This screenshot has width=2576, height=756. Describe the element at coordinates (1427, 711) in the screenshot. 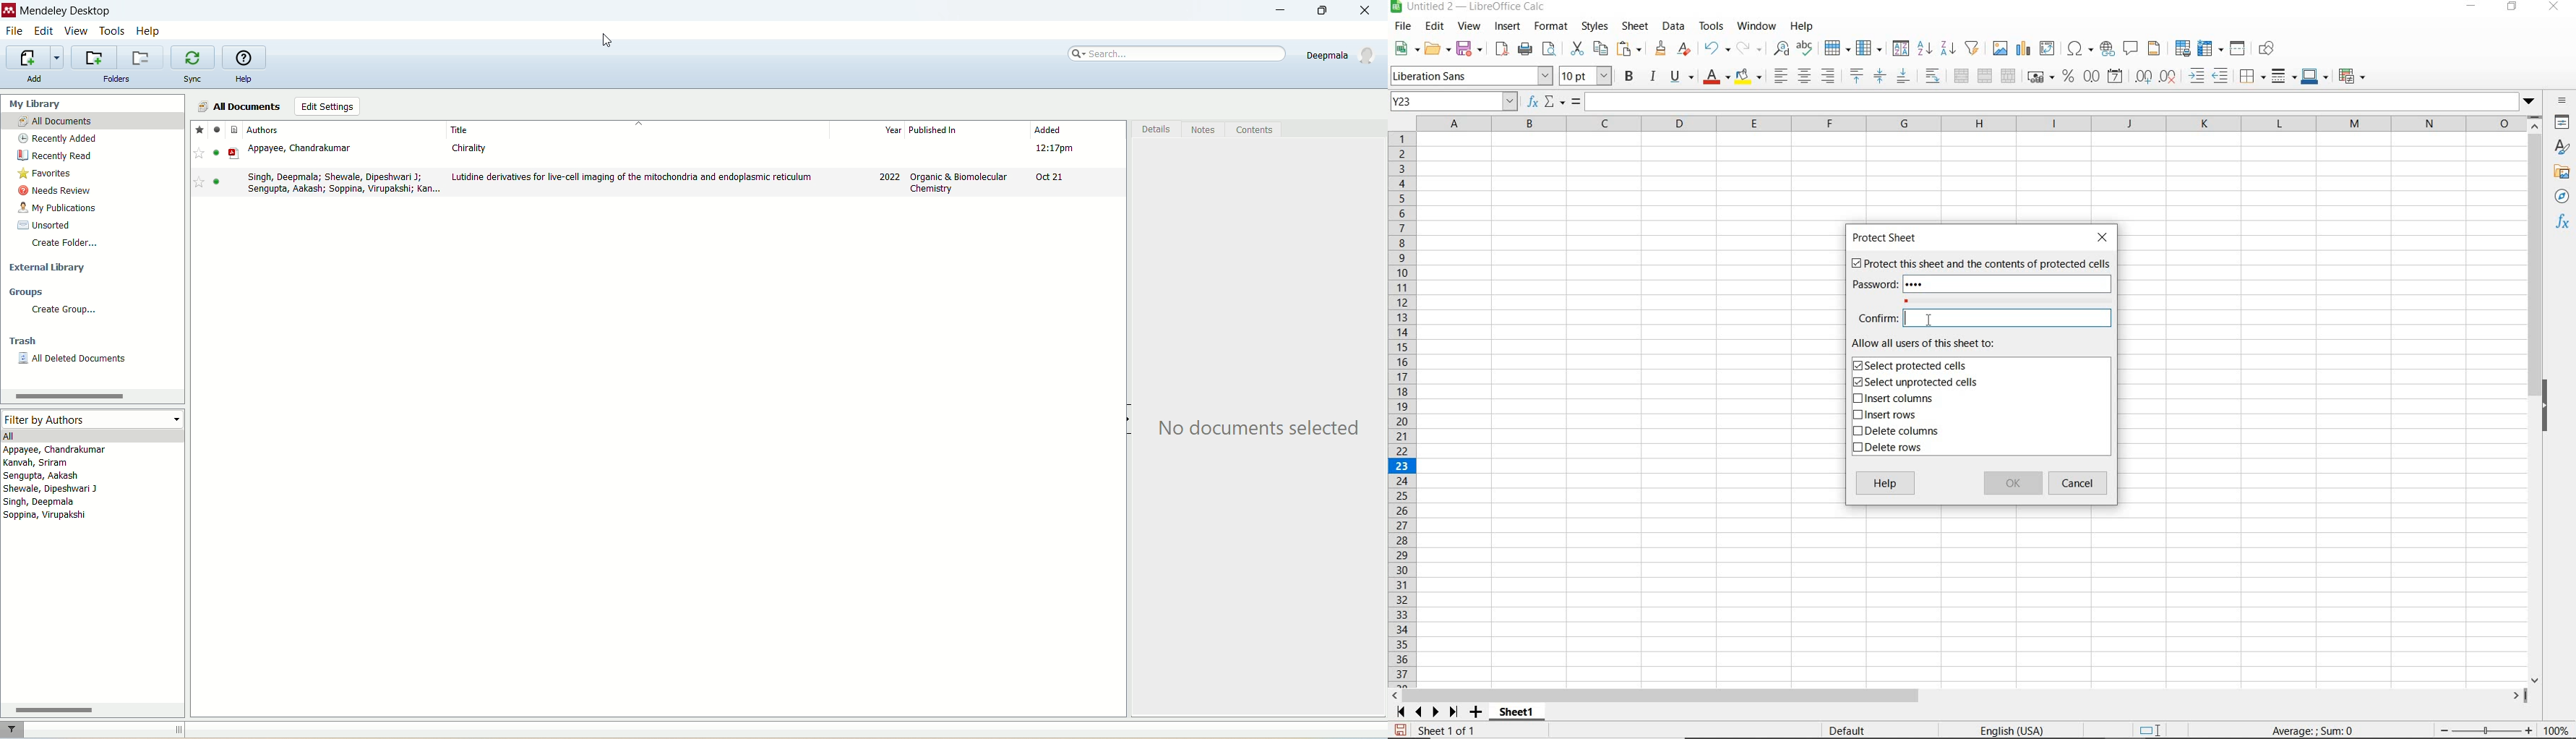

I see `SCROLL TO NEXT SHEET` at that location.